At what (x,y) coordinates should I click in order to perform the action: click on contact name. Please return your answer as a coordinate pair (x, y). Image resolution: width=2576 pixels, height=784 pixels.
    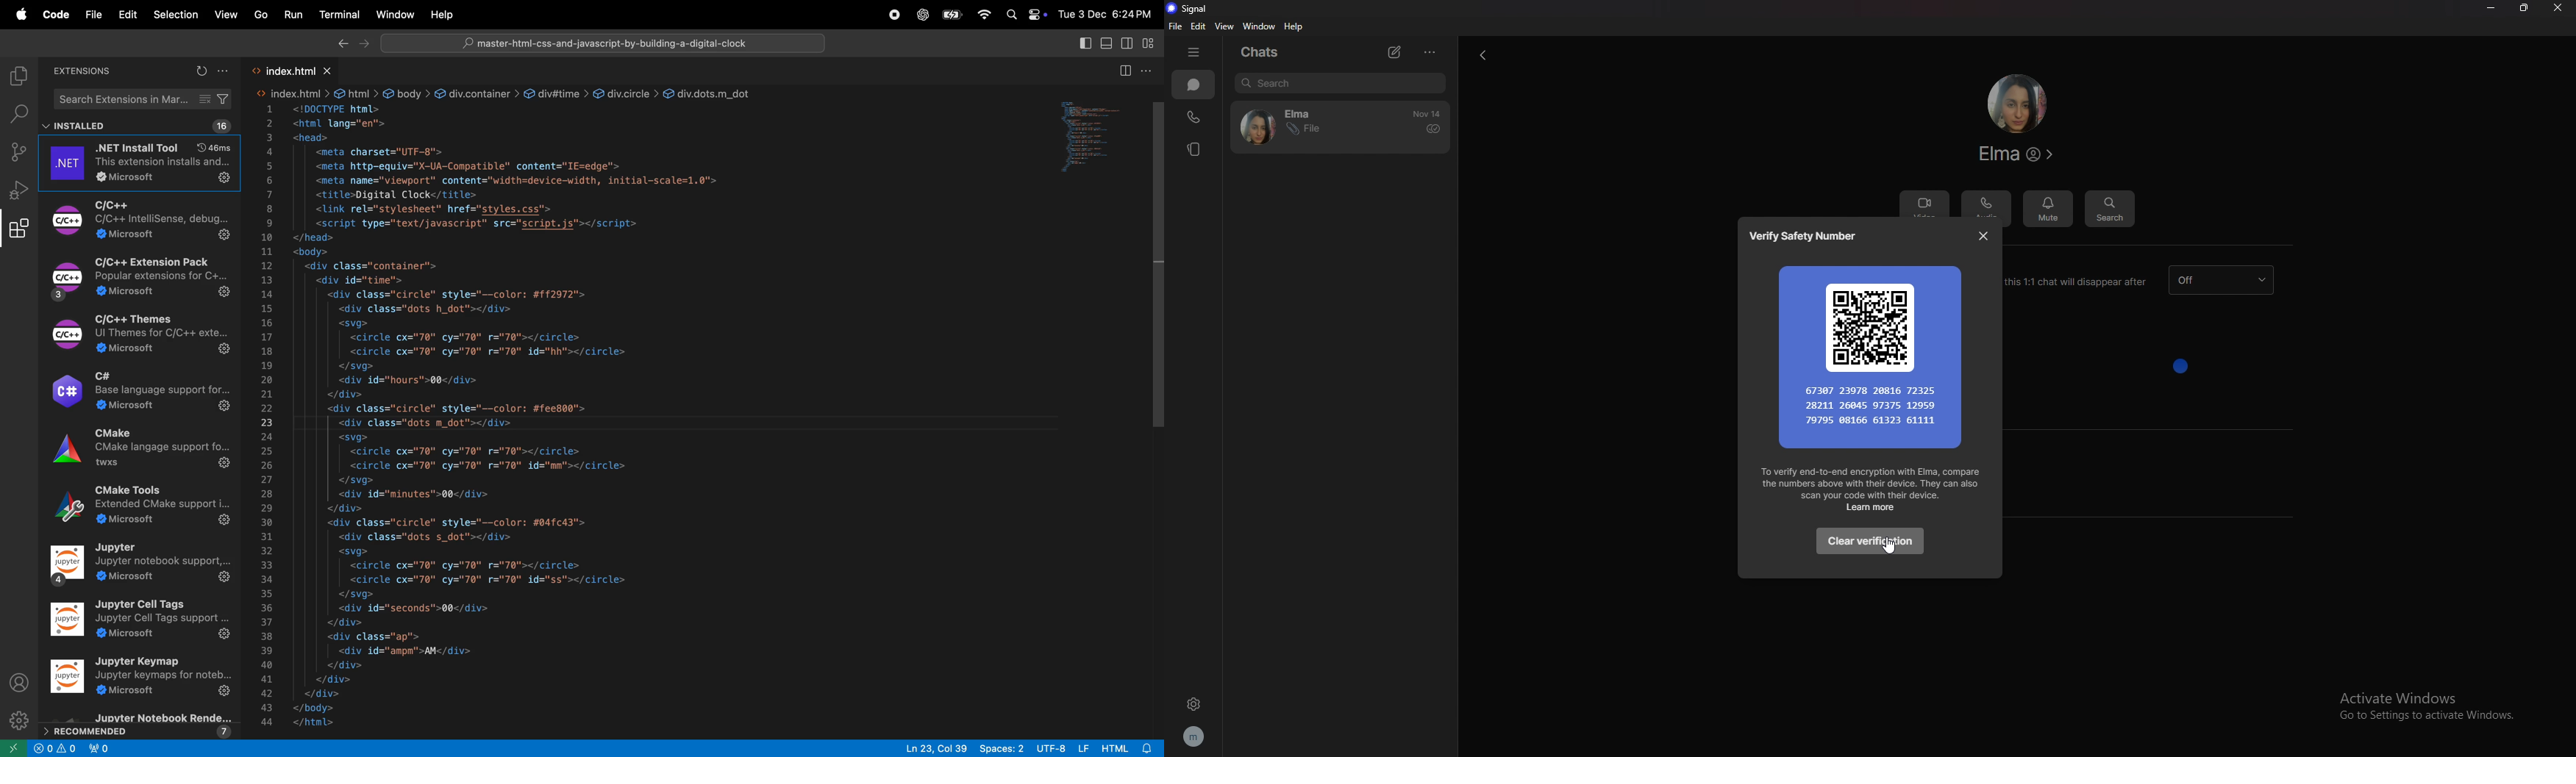
    Looking at the image, I should click on (2019, 154).